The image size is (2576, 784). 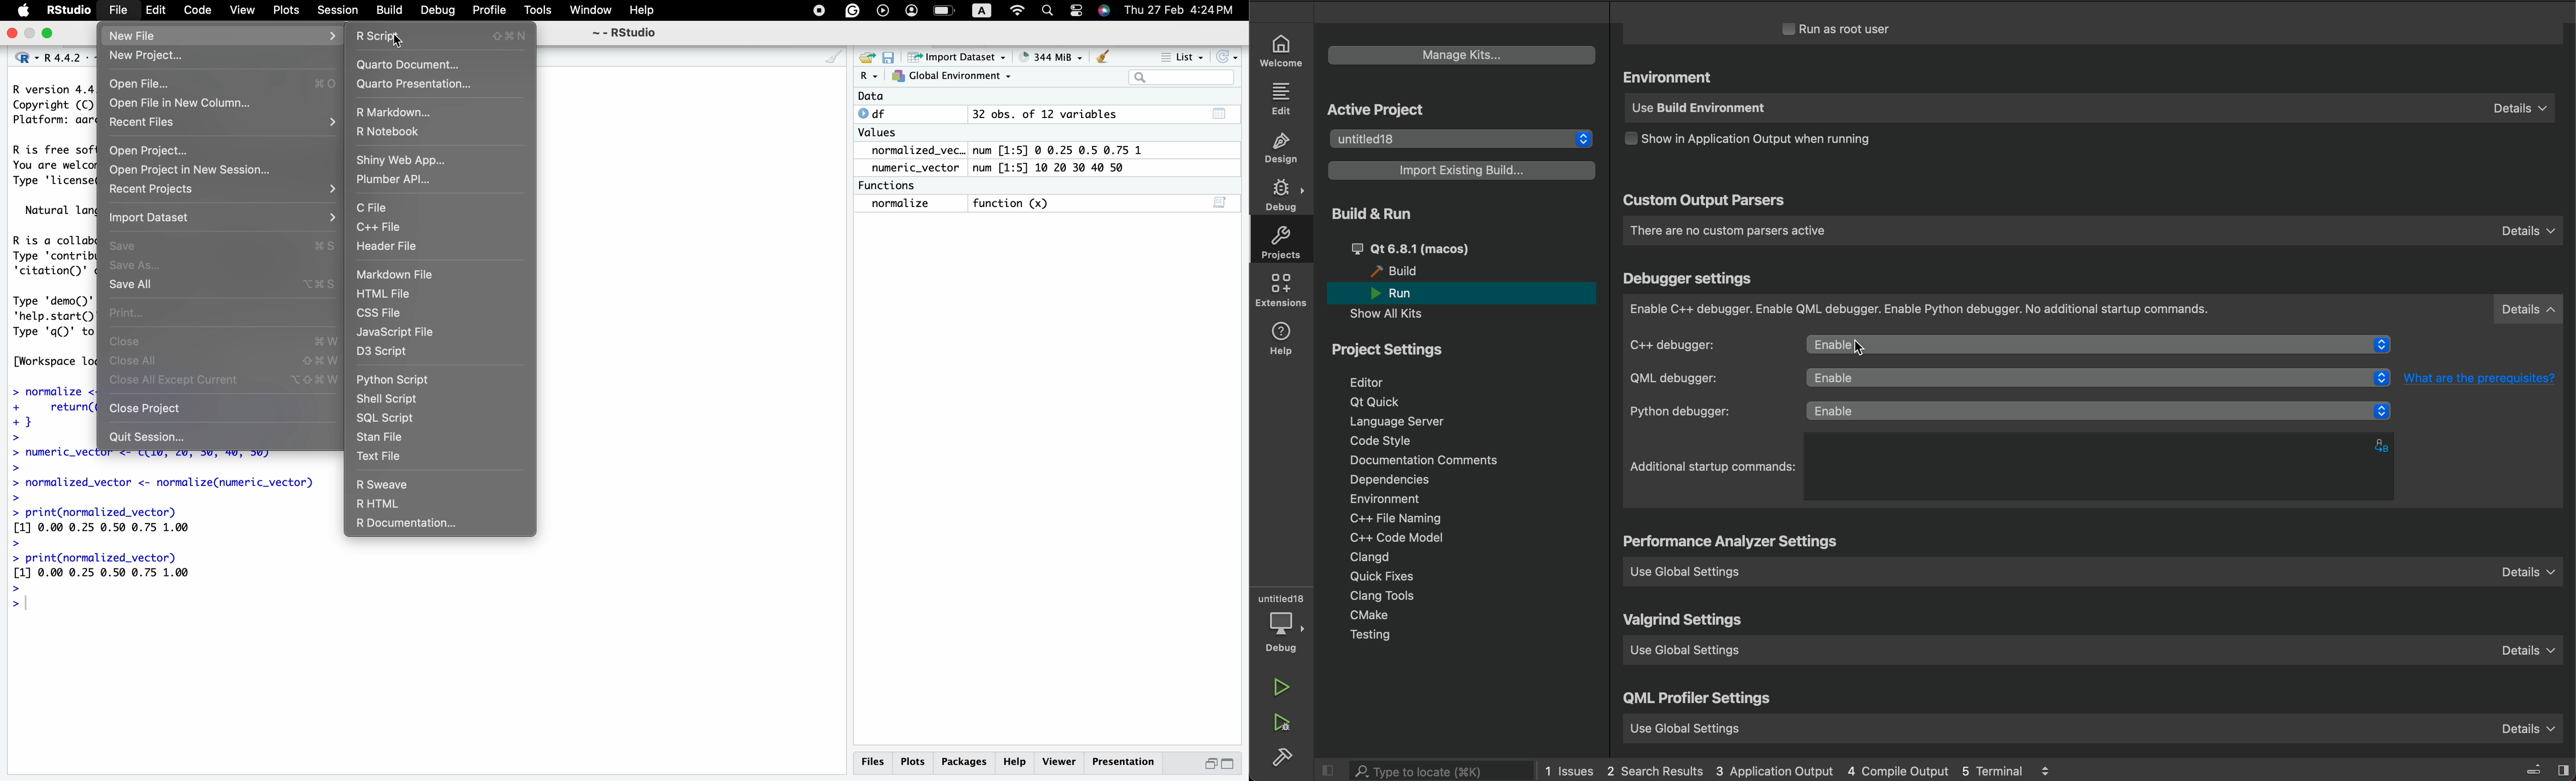 I want to click on backup, so click(x=881, y=10).